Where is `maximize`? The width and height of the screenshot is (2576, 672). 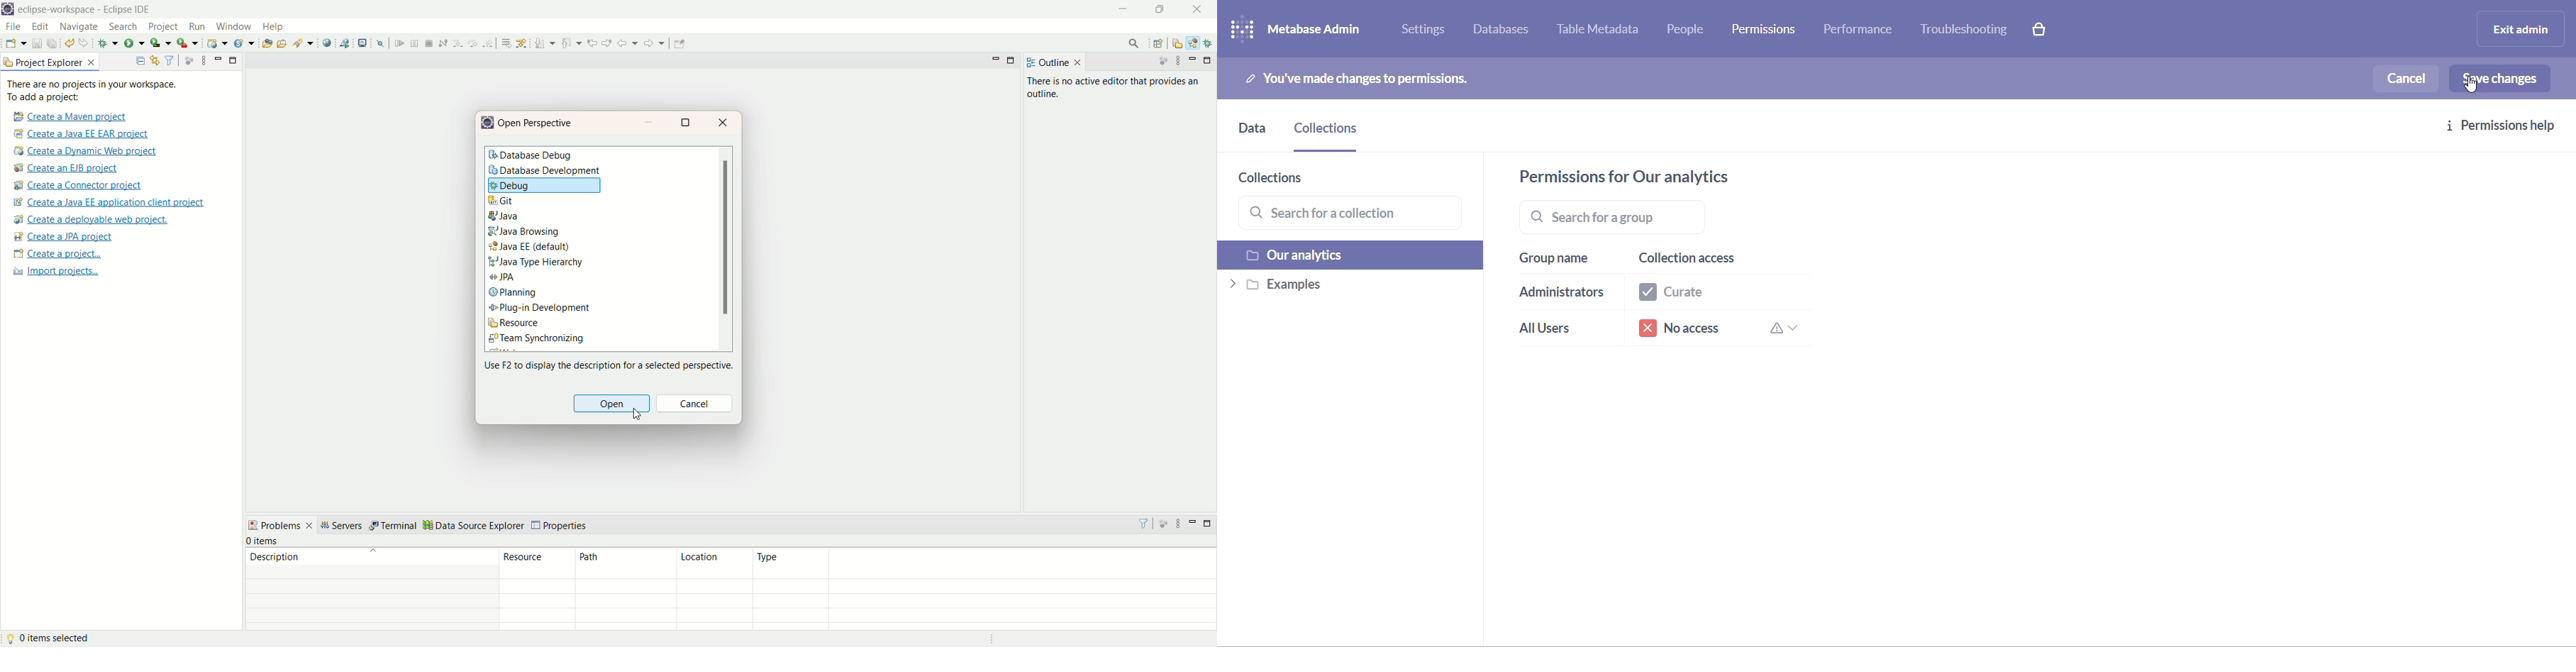
maximize is located at coordinates (1207, 62).